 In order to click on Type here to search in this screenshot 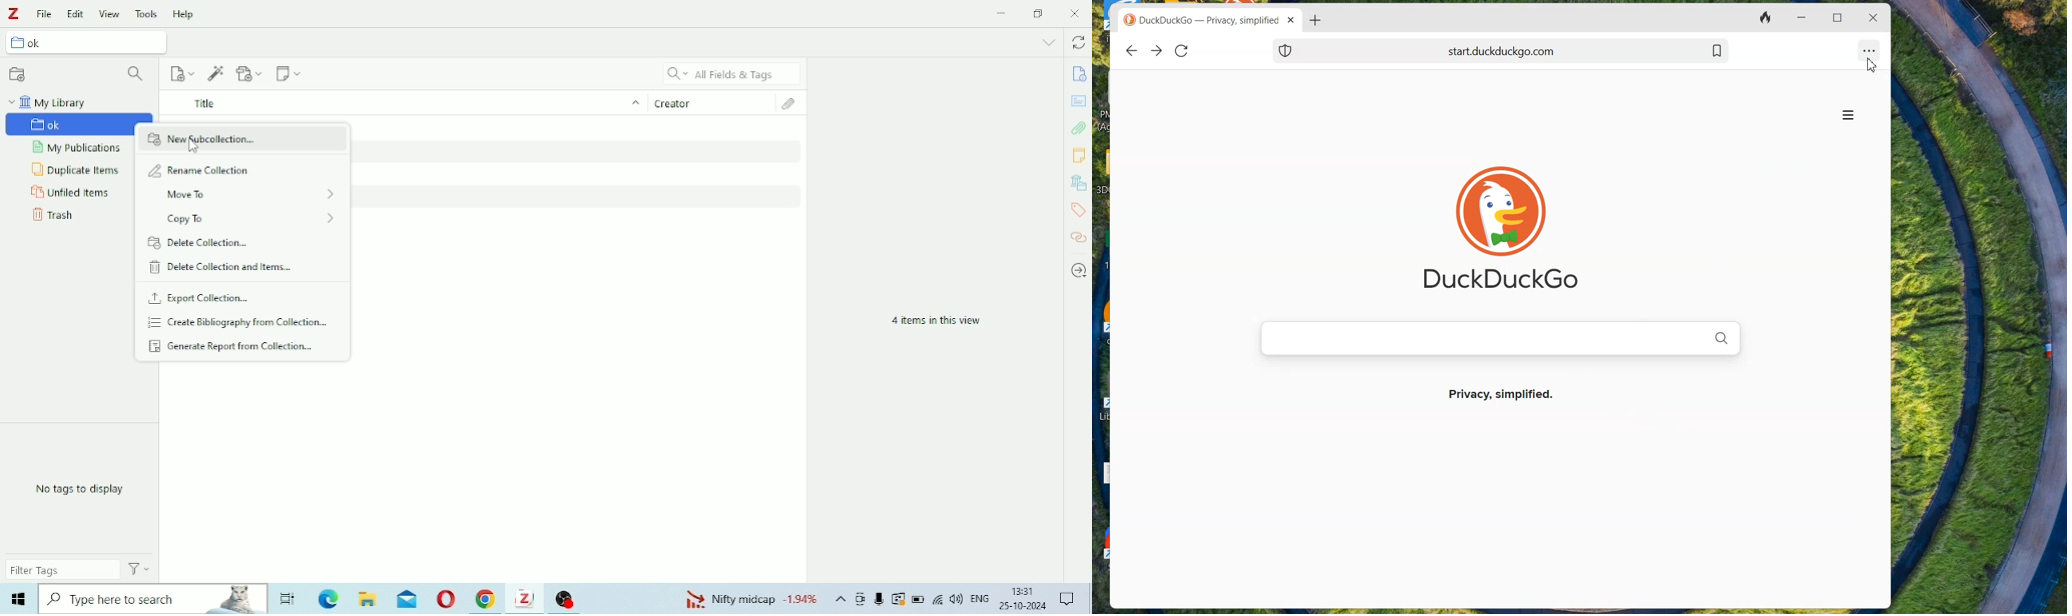, I will do `click(154, 599)`.